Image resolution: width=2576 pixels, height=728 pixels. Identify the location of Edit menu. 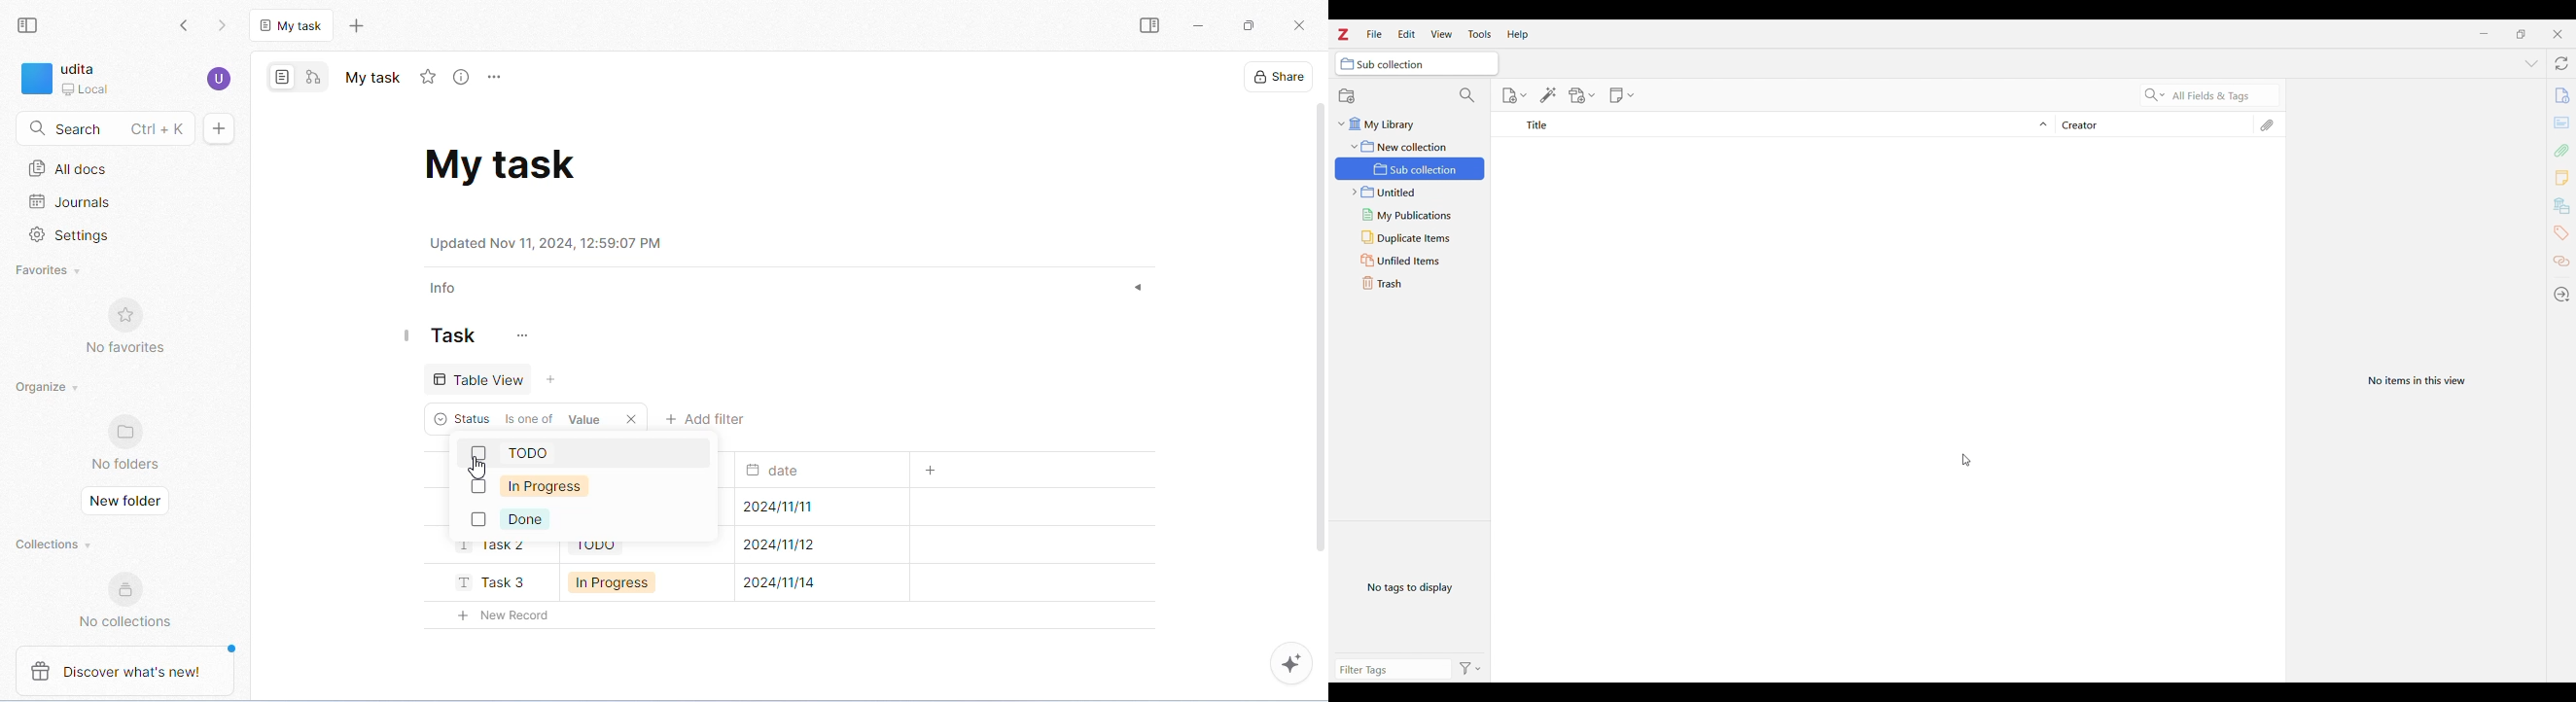
(1407, 34).